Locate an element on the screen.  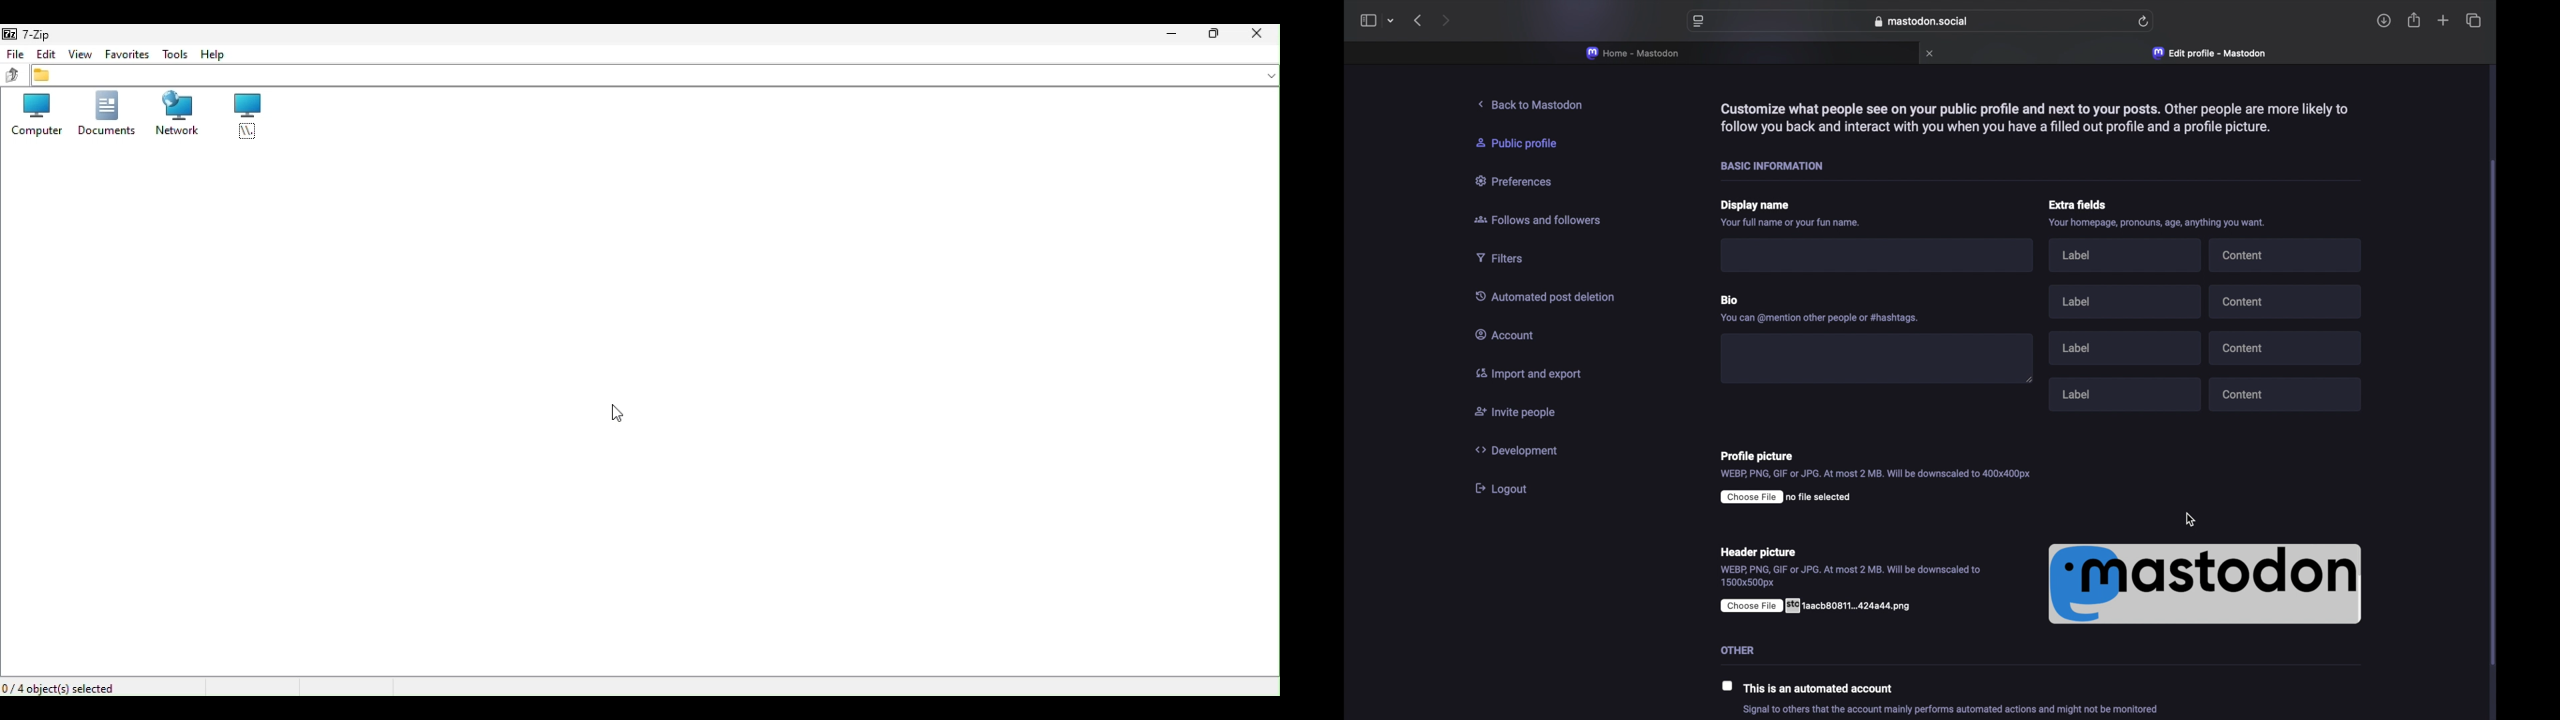
 is located at coordinates (1735, 648).